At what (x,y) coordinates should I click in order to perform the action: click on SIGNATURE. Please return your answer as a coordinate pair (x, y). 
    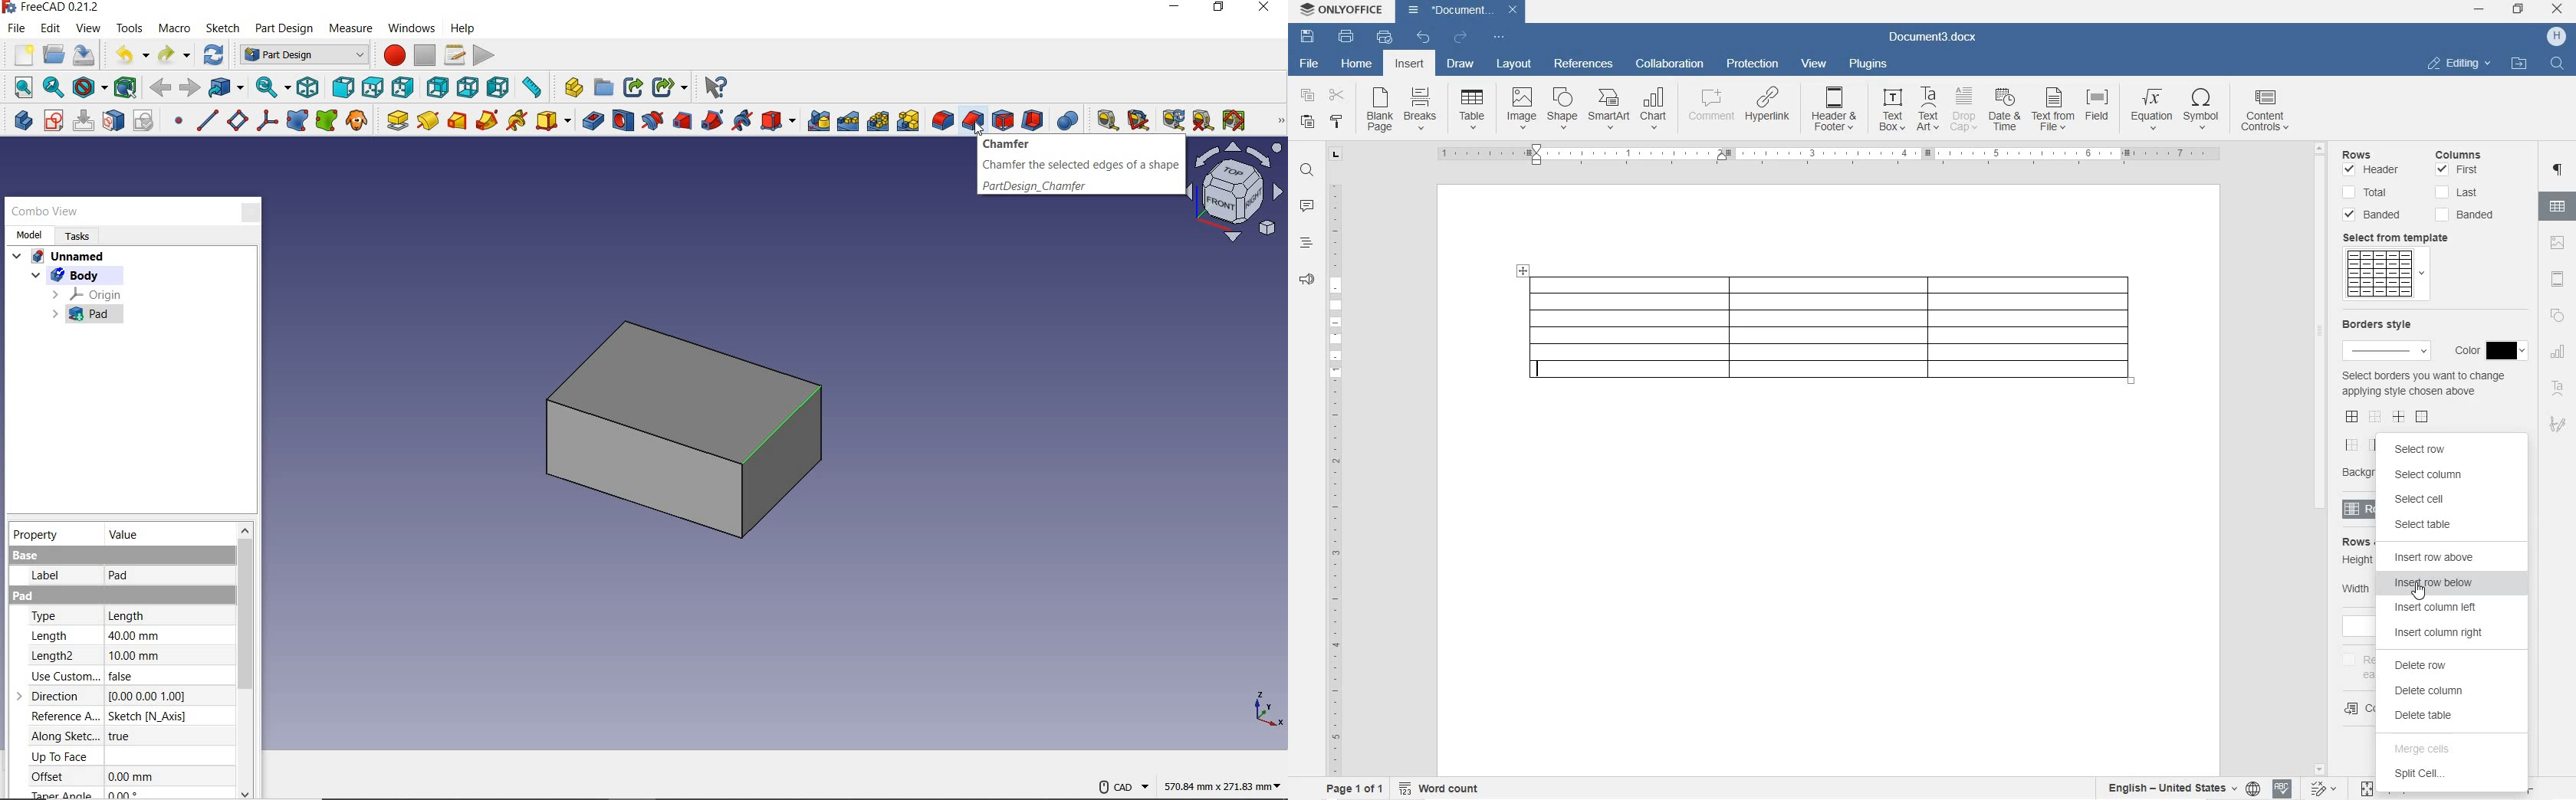
    Looking at the image, I should click on (2558, 421).